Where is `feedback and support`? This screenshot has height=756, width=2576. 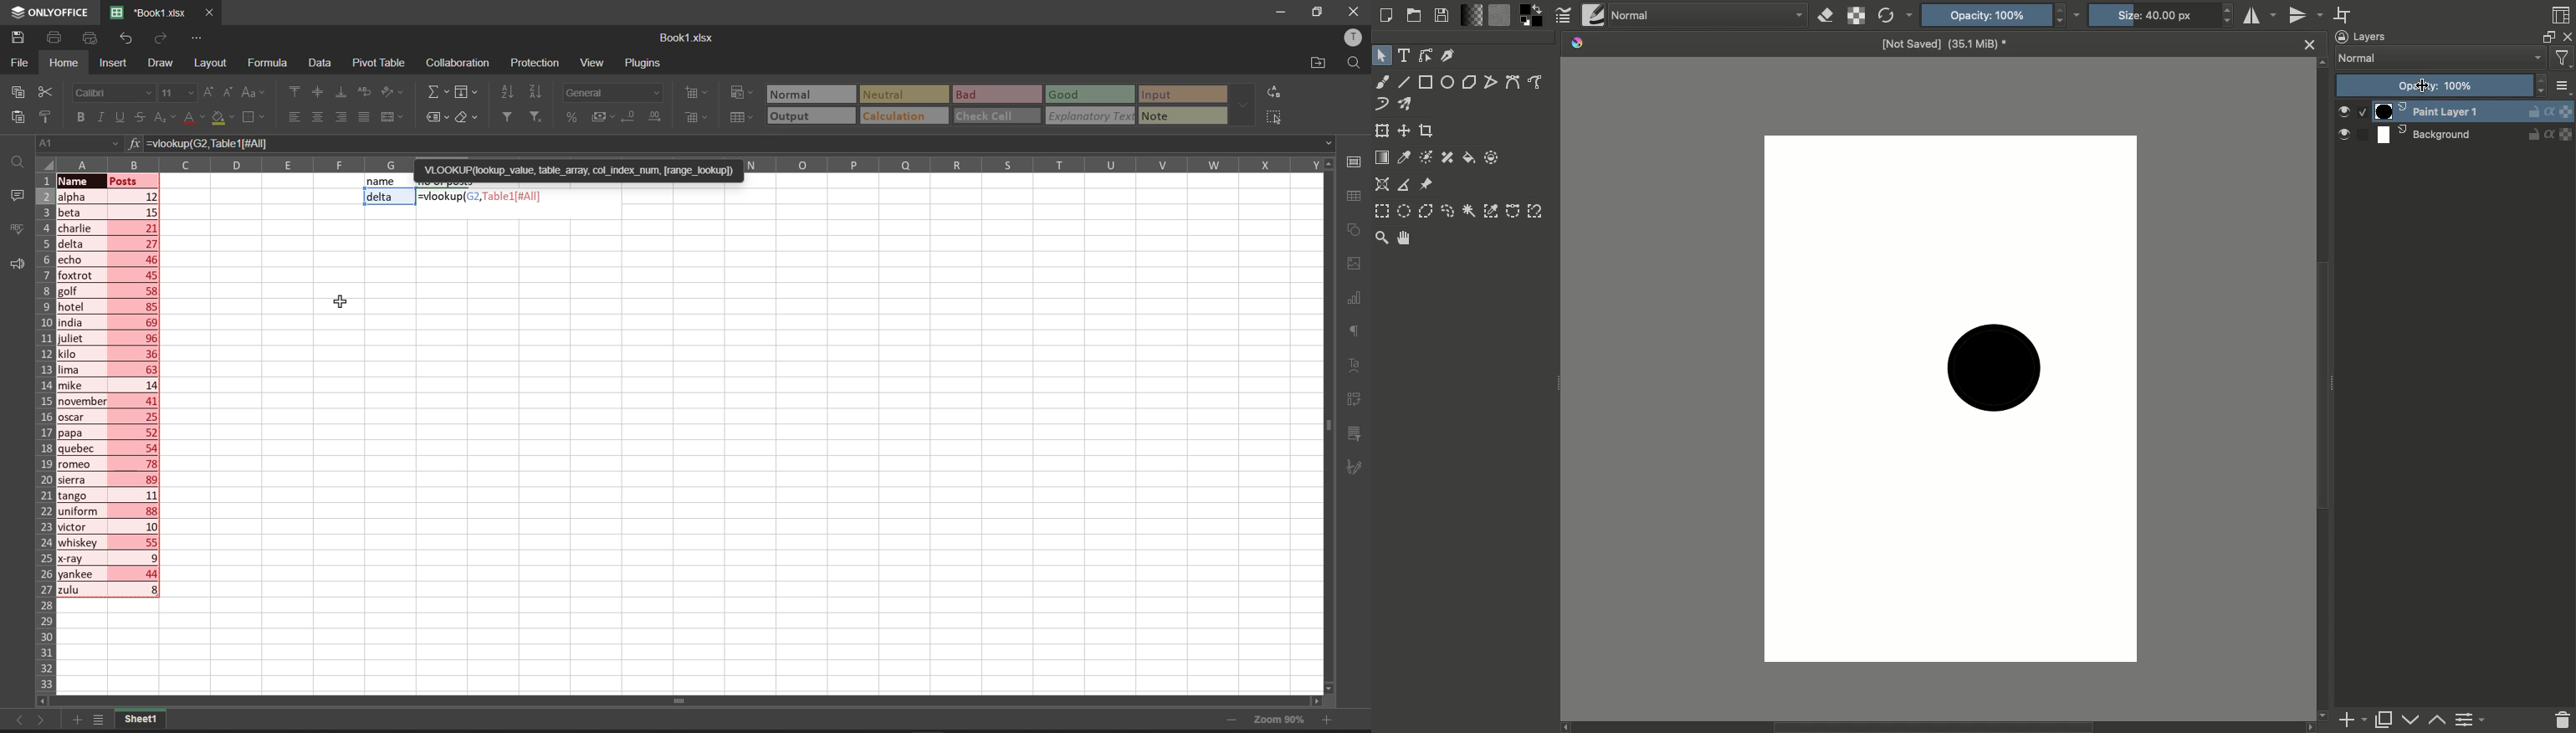
feedback and support is located at coordinates (13, 264).